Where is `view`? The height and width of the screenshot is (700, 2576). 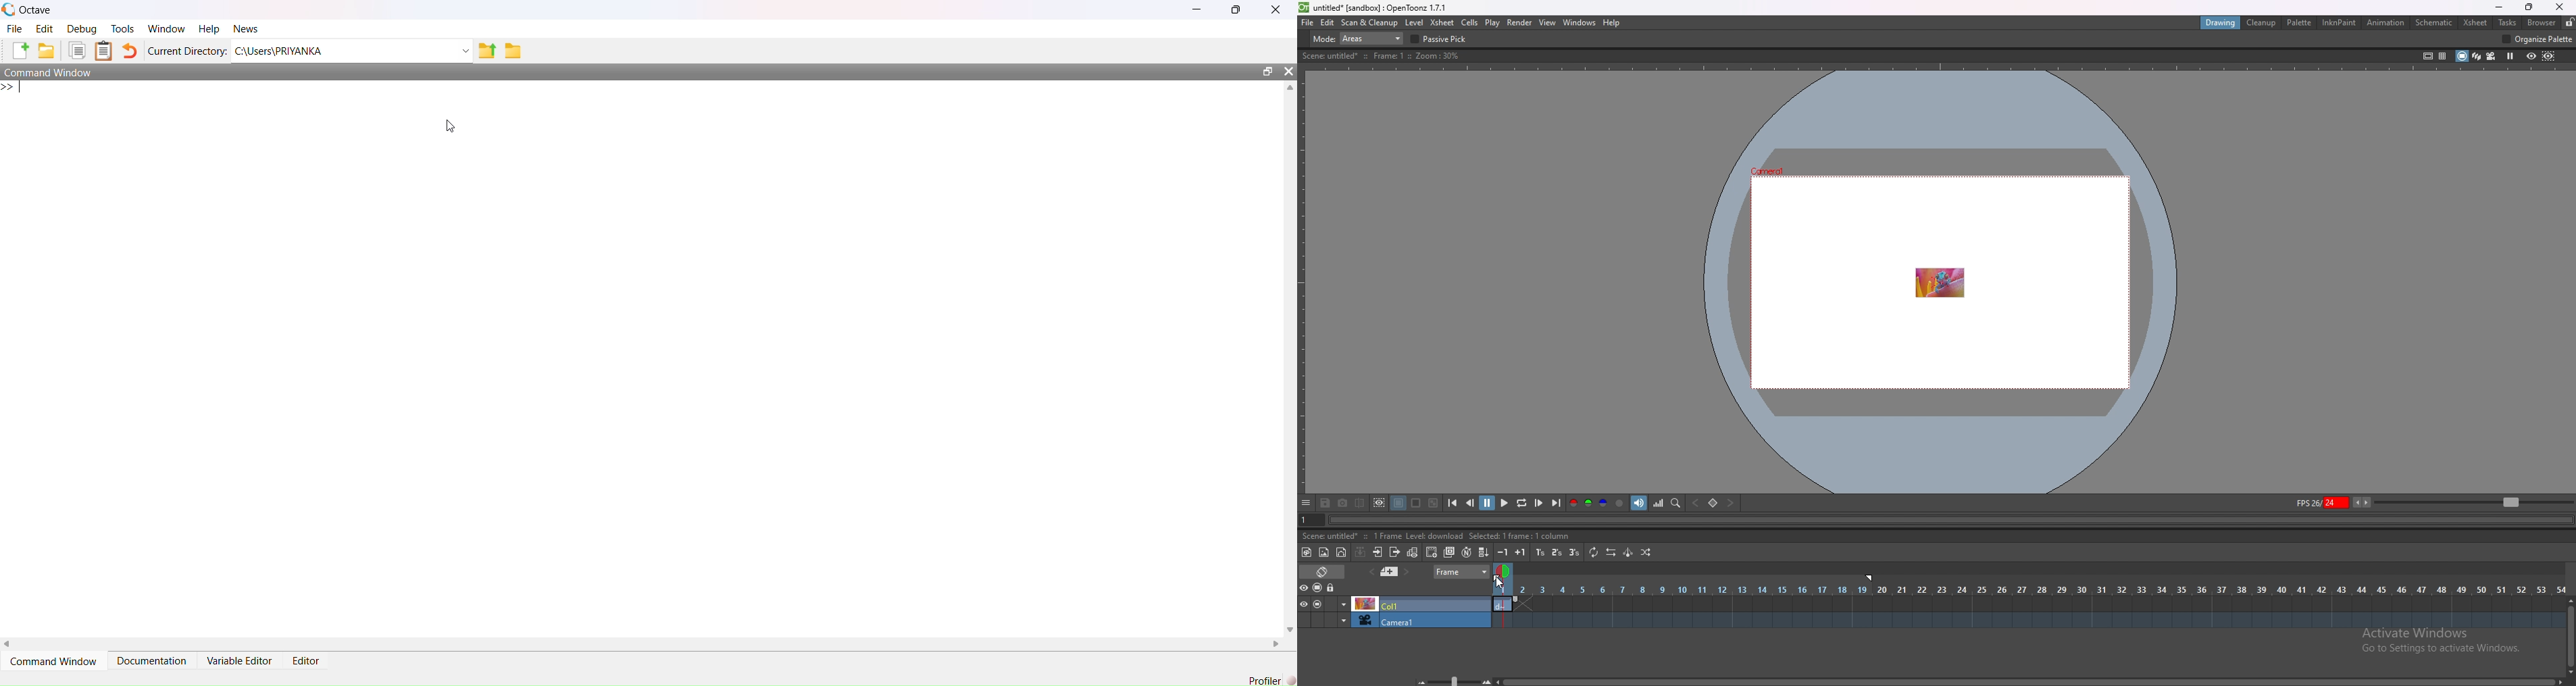
view is located at coordinates (1548, 23).